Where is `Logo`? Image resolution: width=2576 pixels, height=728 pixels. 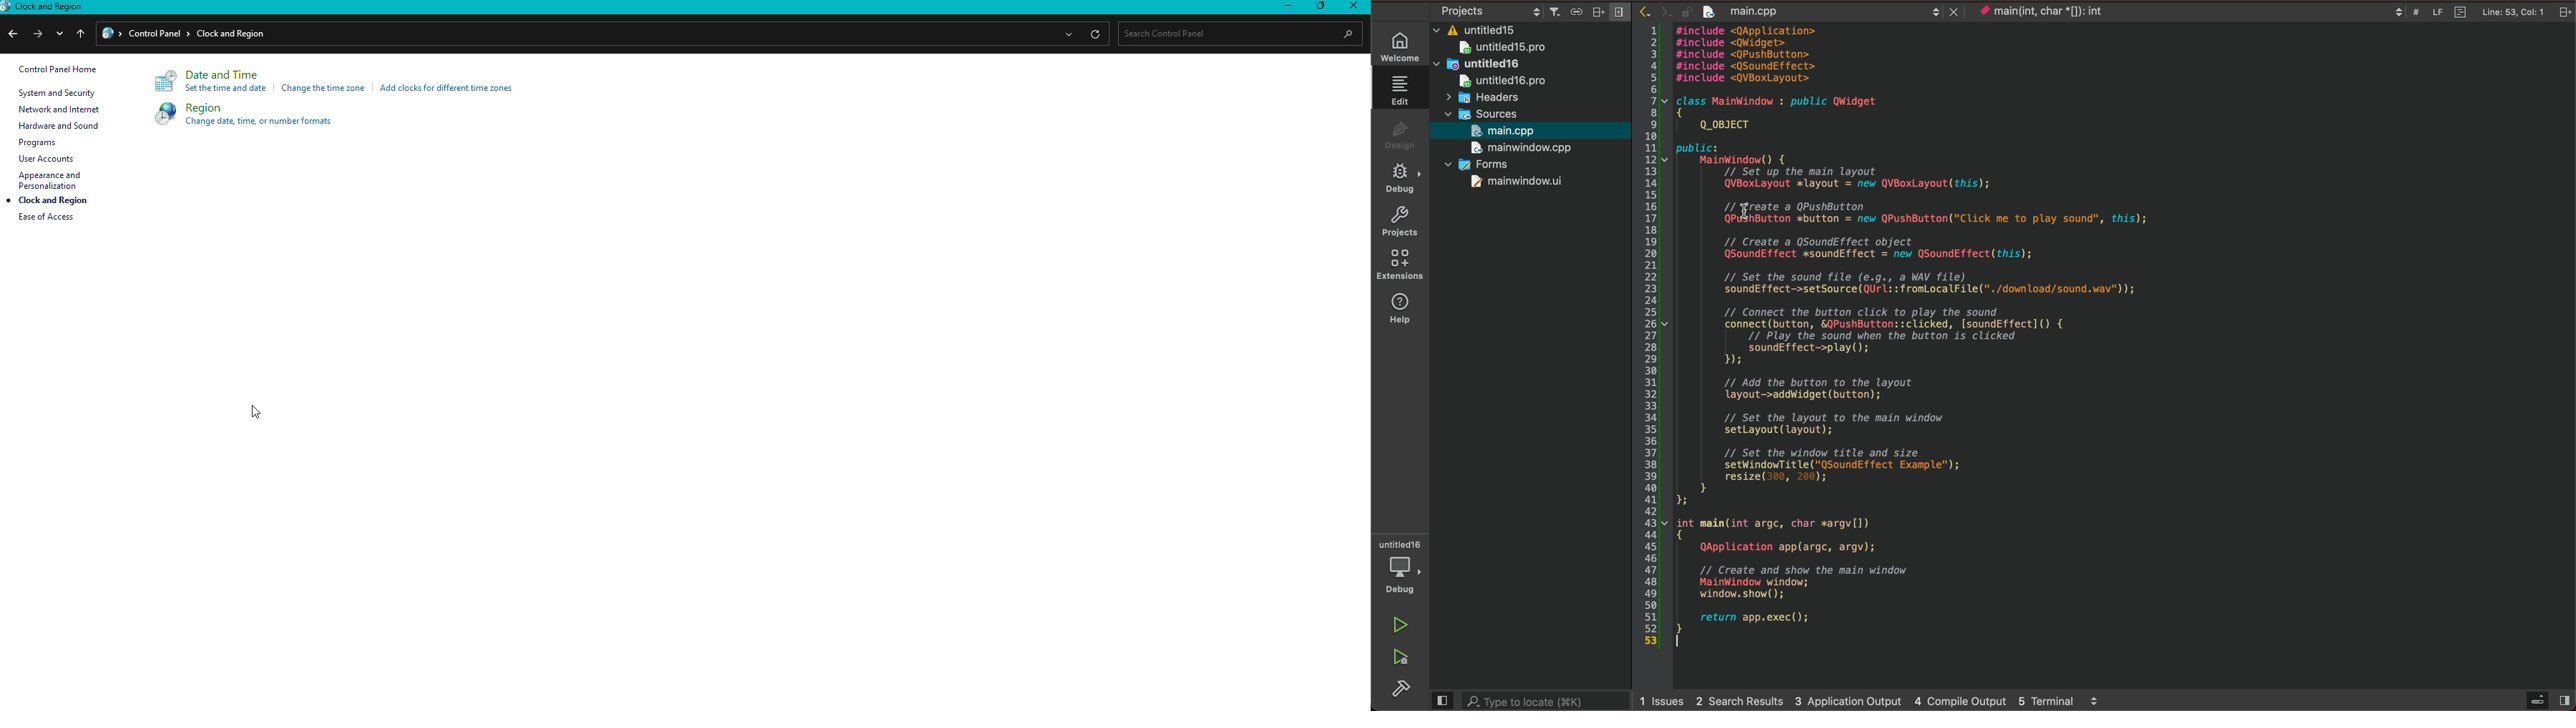 Logo is located at coordinates (160, 114).